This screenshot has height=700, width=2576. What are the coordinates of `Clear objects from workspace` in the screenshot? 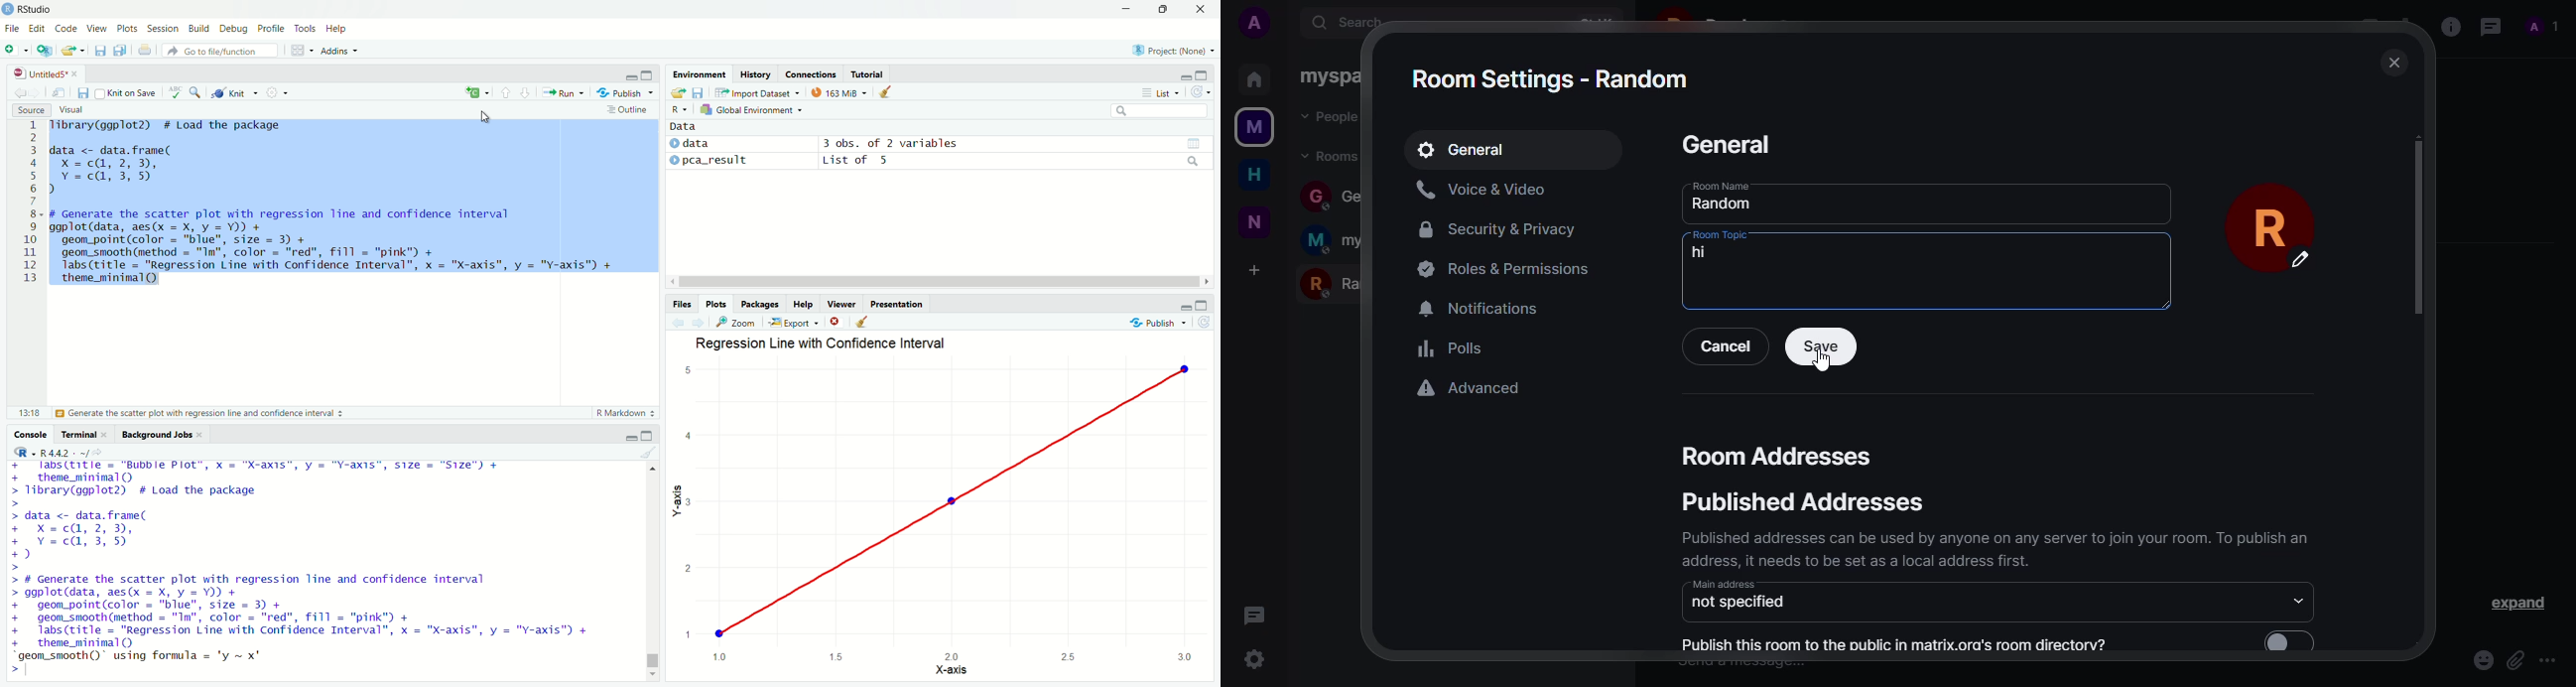 It's located at (886, 92).